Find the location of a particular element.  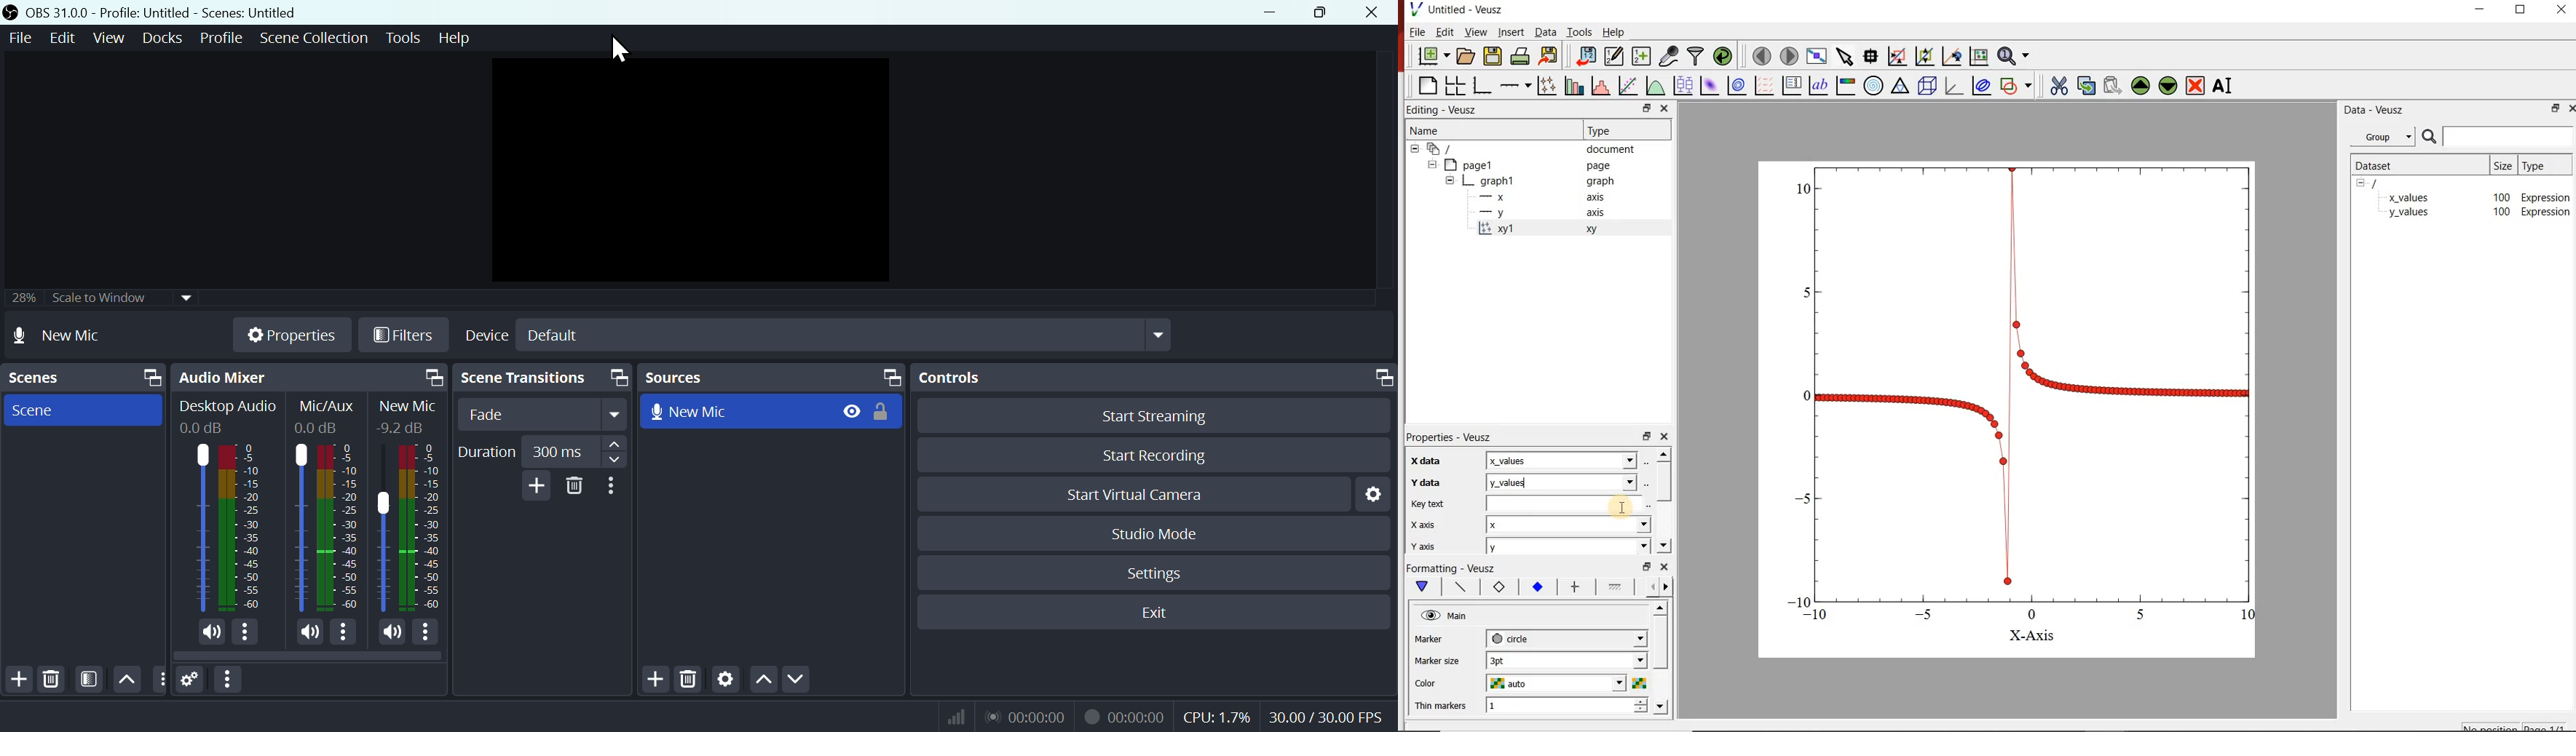

Scene is located at coordinates (79, 409).